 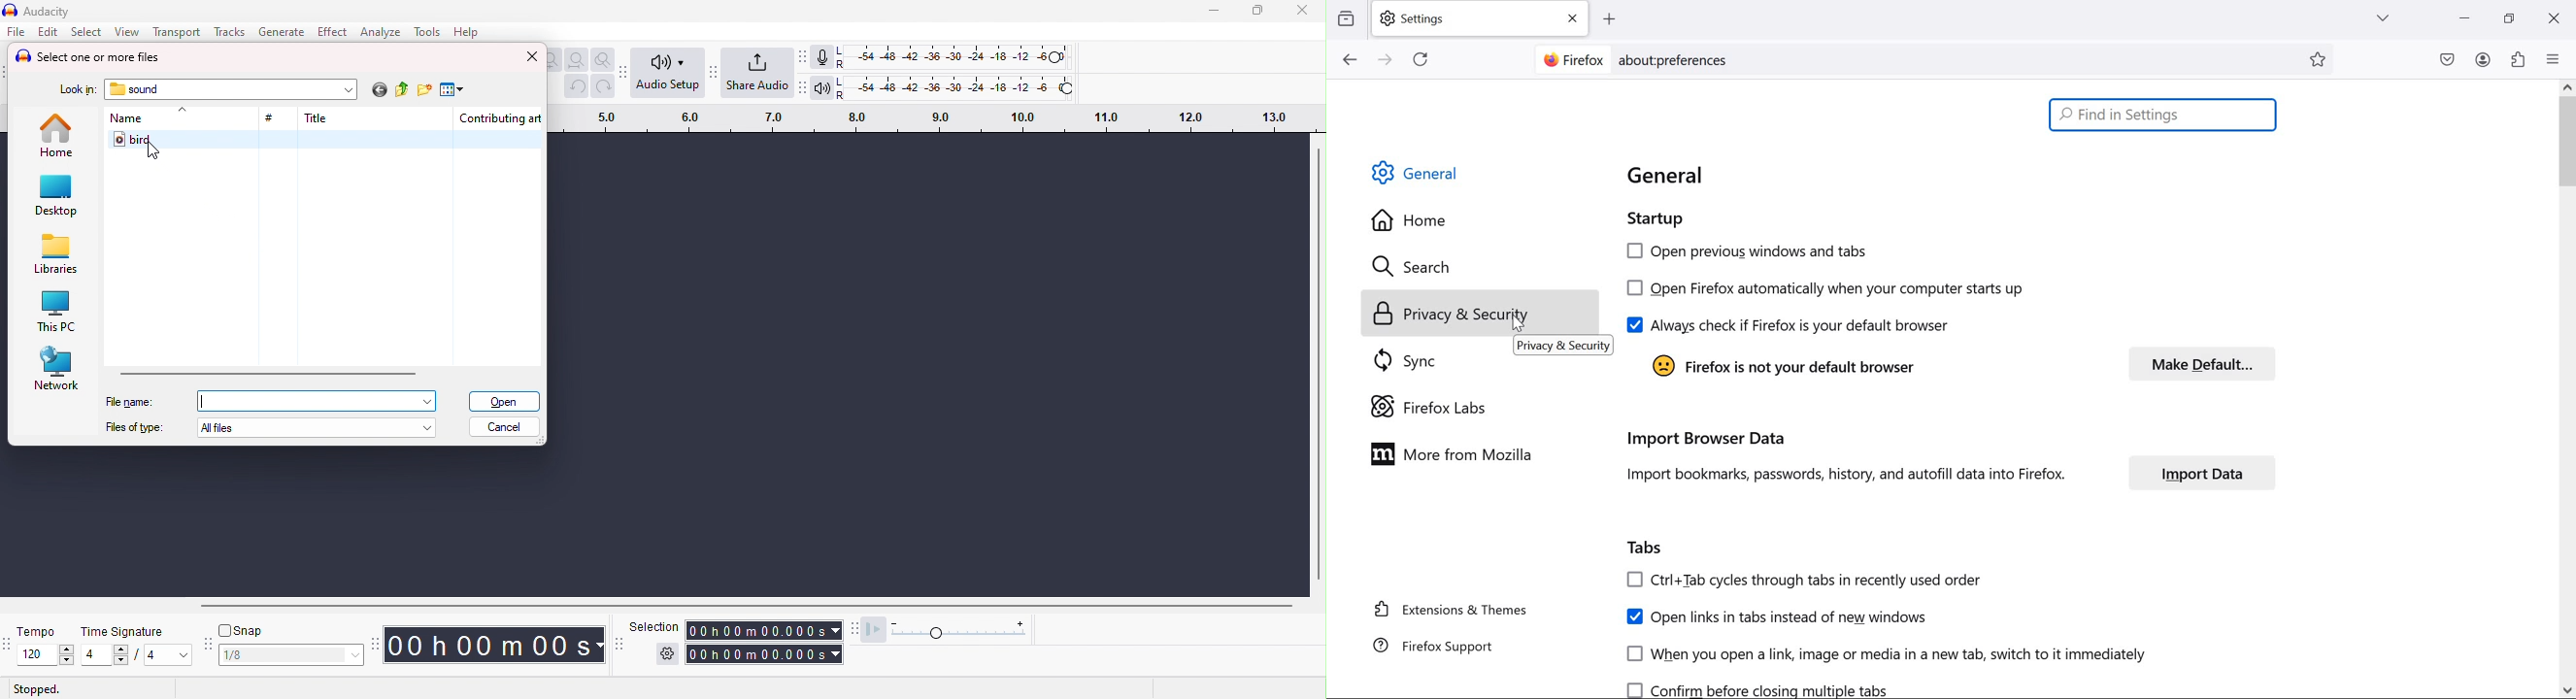 I want to click on Audio setup, so click(x=669, y=71).